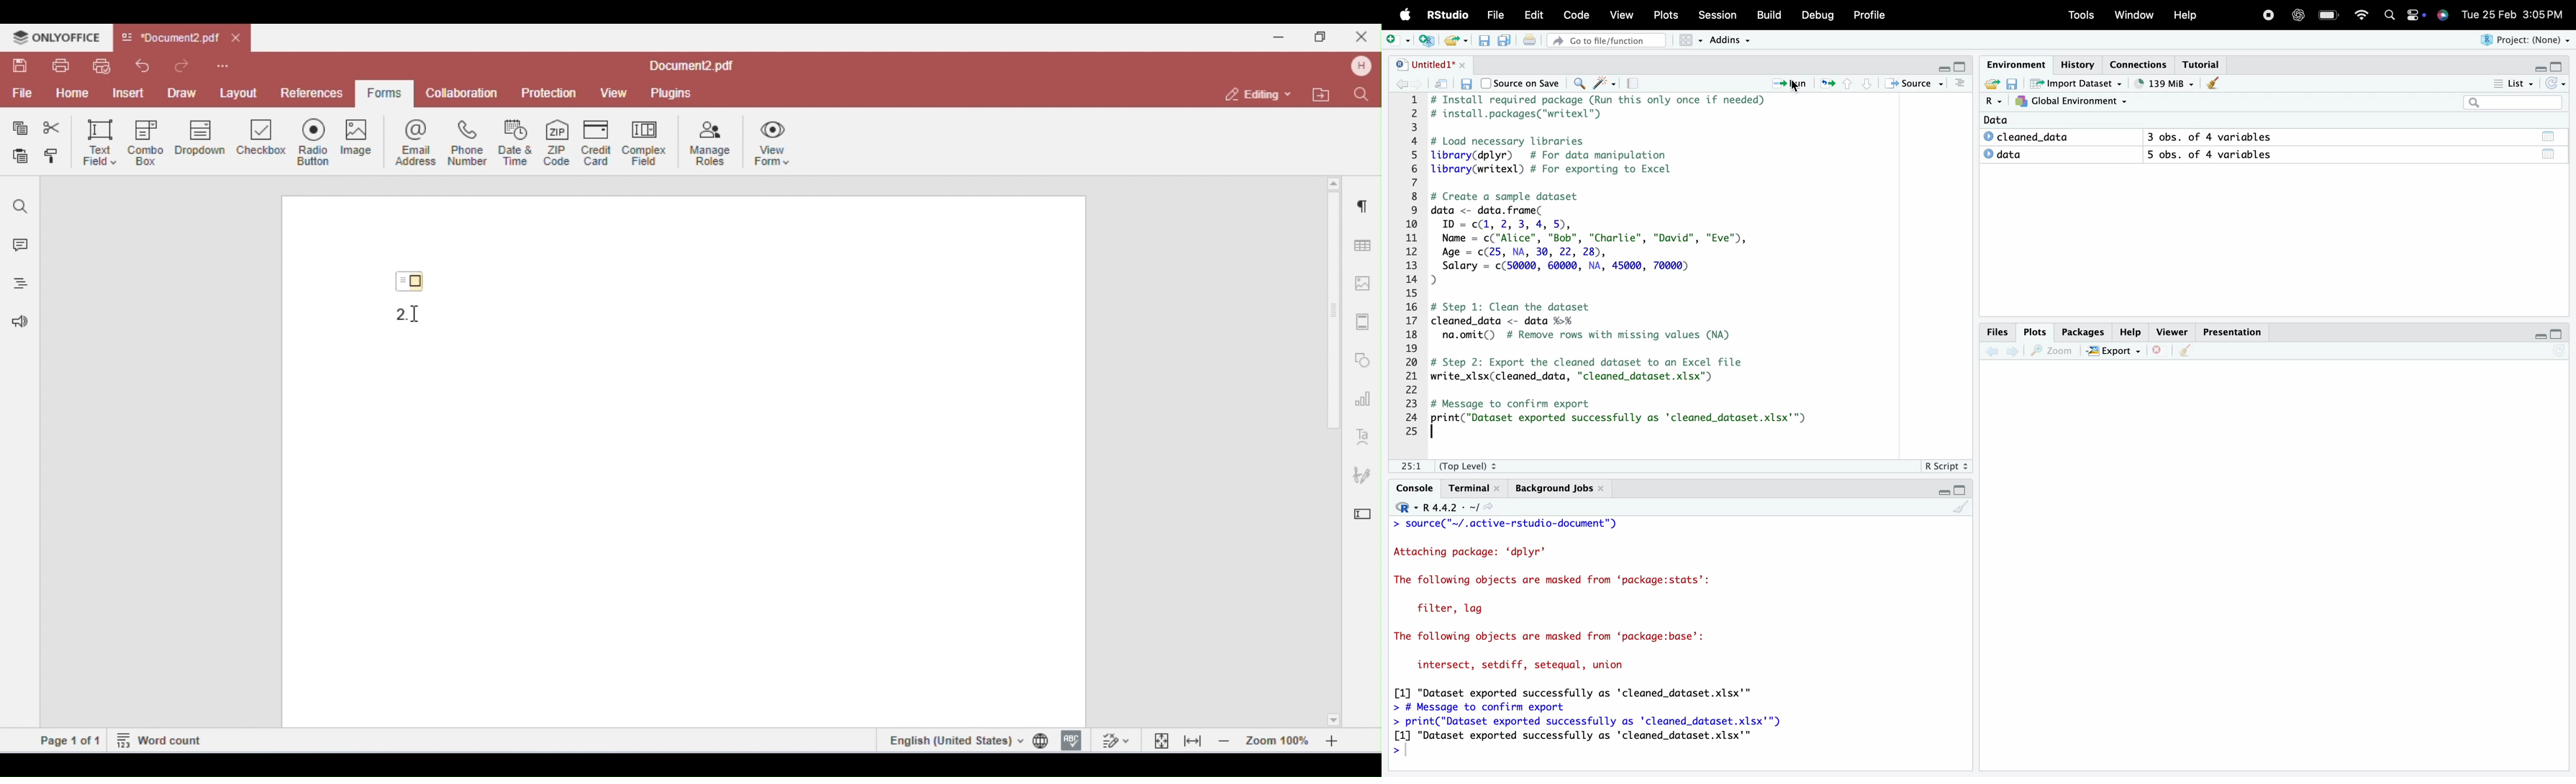  I want to click on Help, so click(2133, 332).